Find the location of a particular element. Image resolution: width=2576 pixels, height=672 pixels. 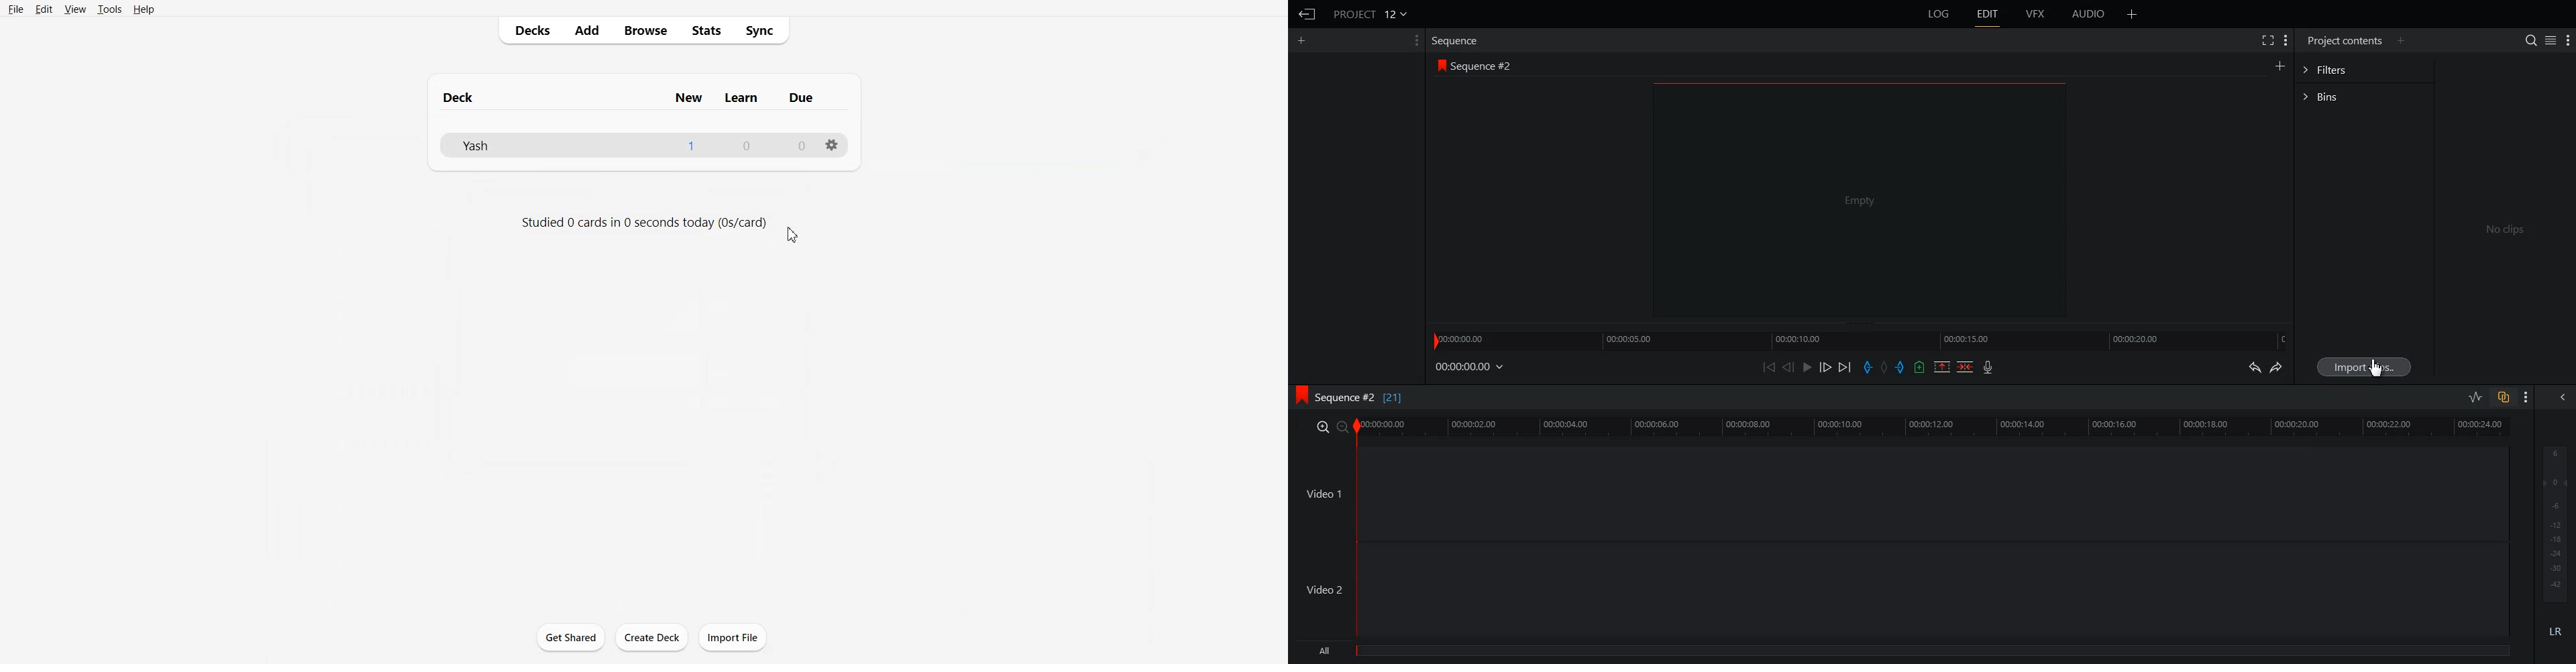

Full Screen is located at coordinates (2269, 40).